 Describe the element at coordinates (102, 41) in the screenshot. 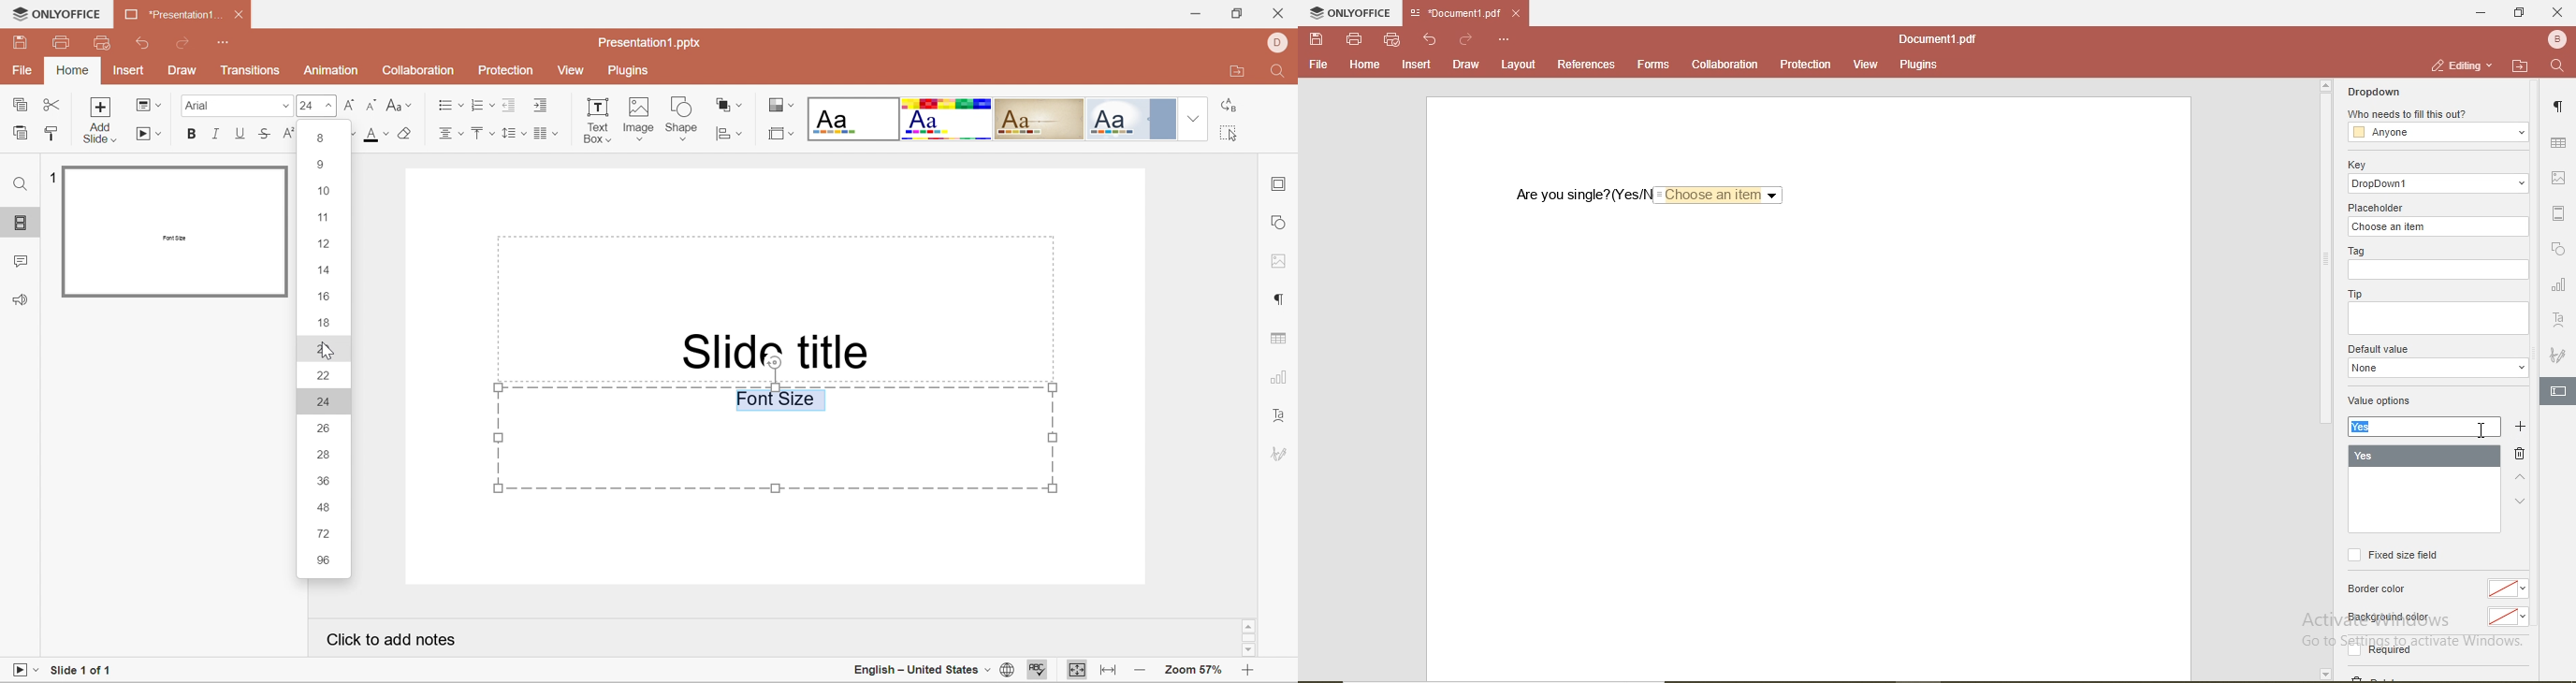

I see `Quick print` at that location.